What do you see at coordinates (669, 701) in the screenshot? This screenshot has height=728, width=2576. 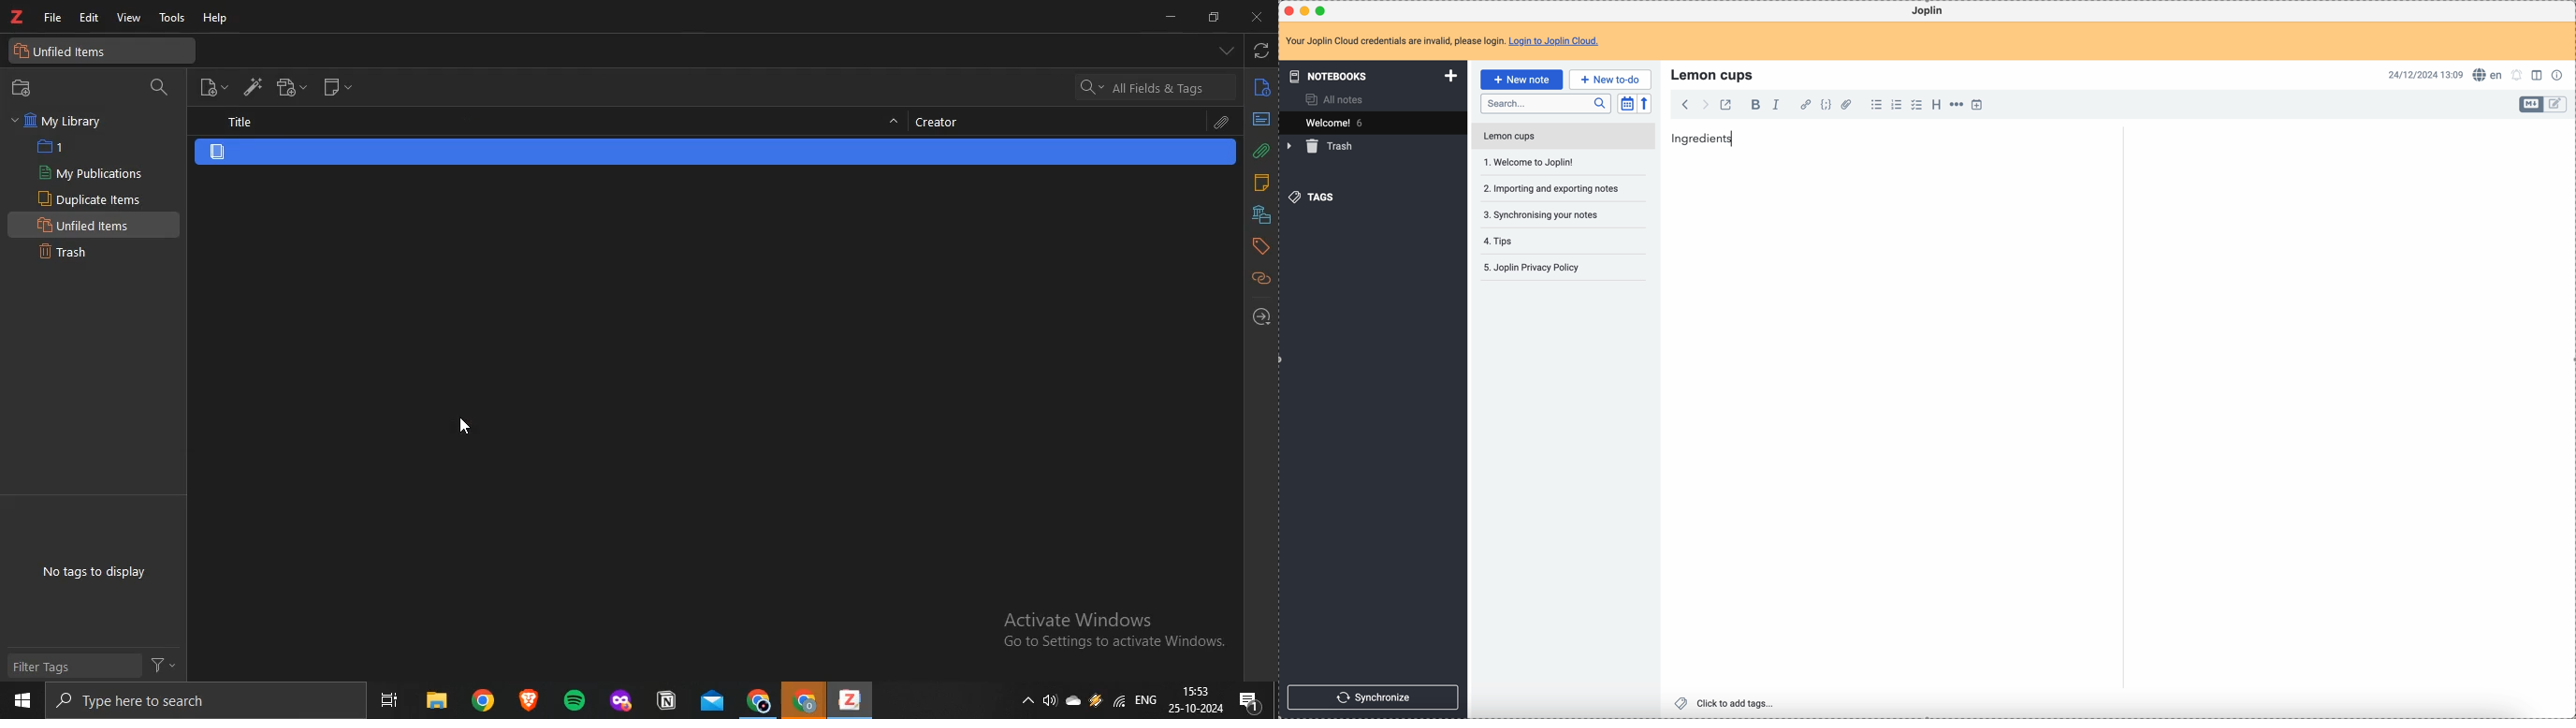 I see `application` at bounding box center [669, 701].